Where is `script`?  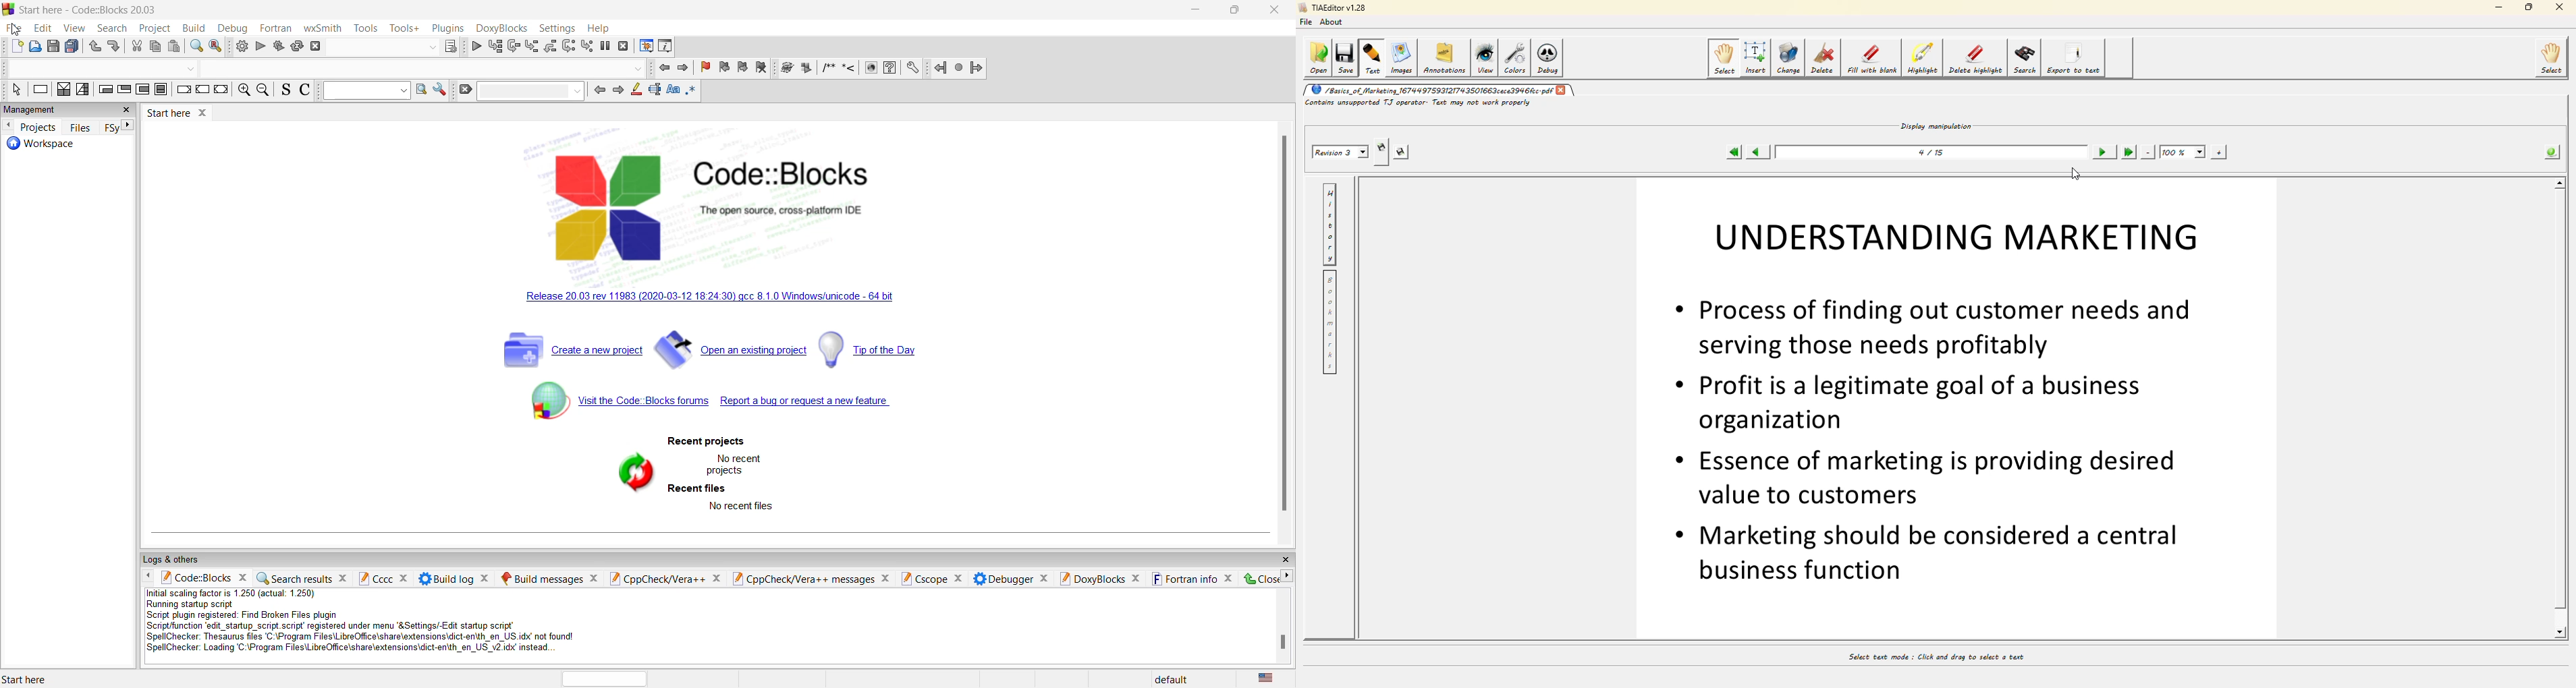
script is located at coordinates (378, 624).